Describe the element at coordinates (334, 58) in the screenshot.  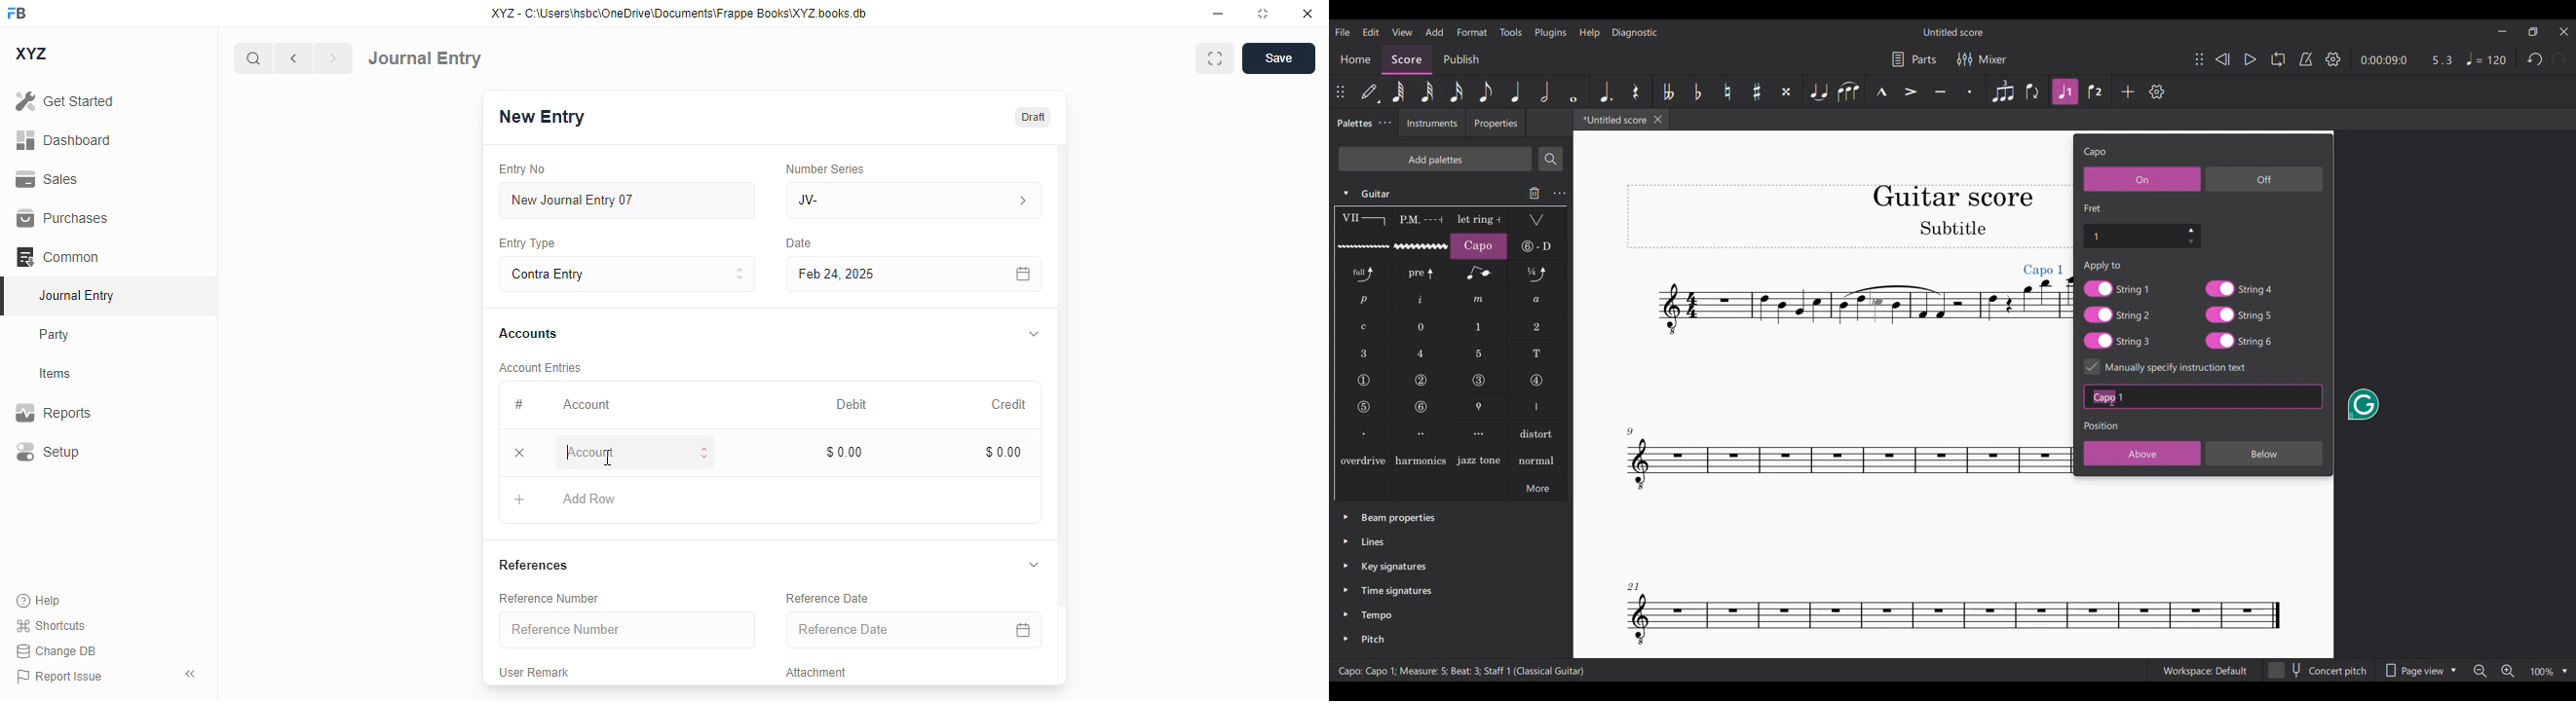
I see `next` at that location.